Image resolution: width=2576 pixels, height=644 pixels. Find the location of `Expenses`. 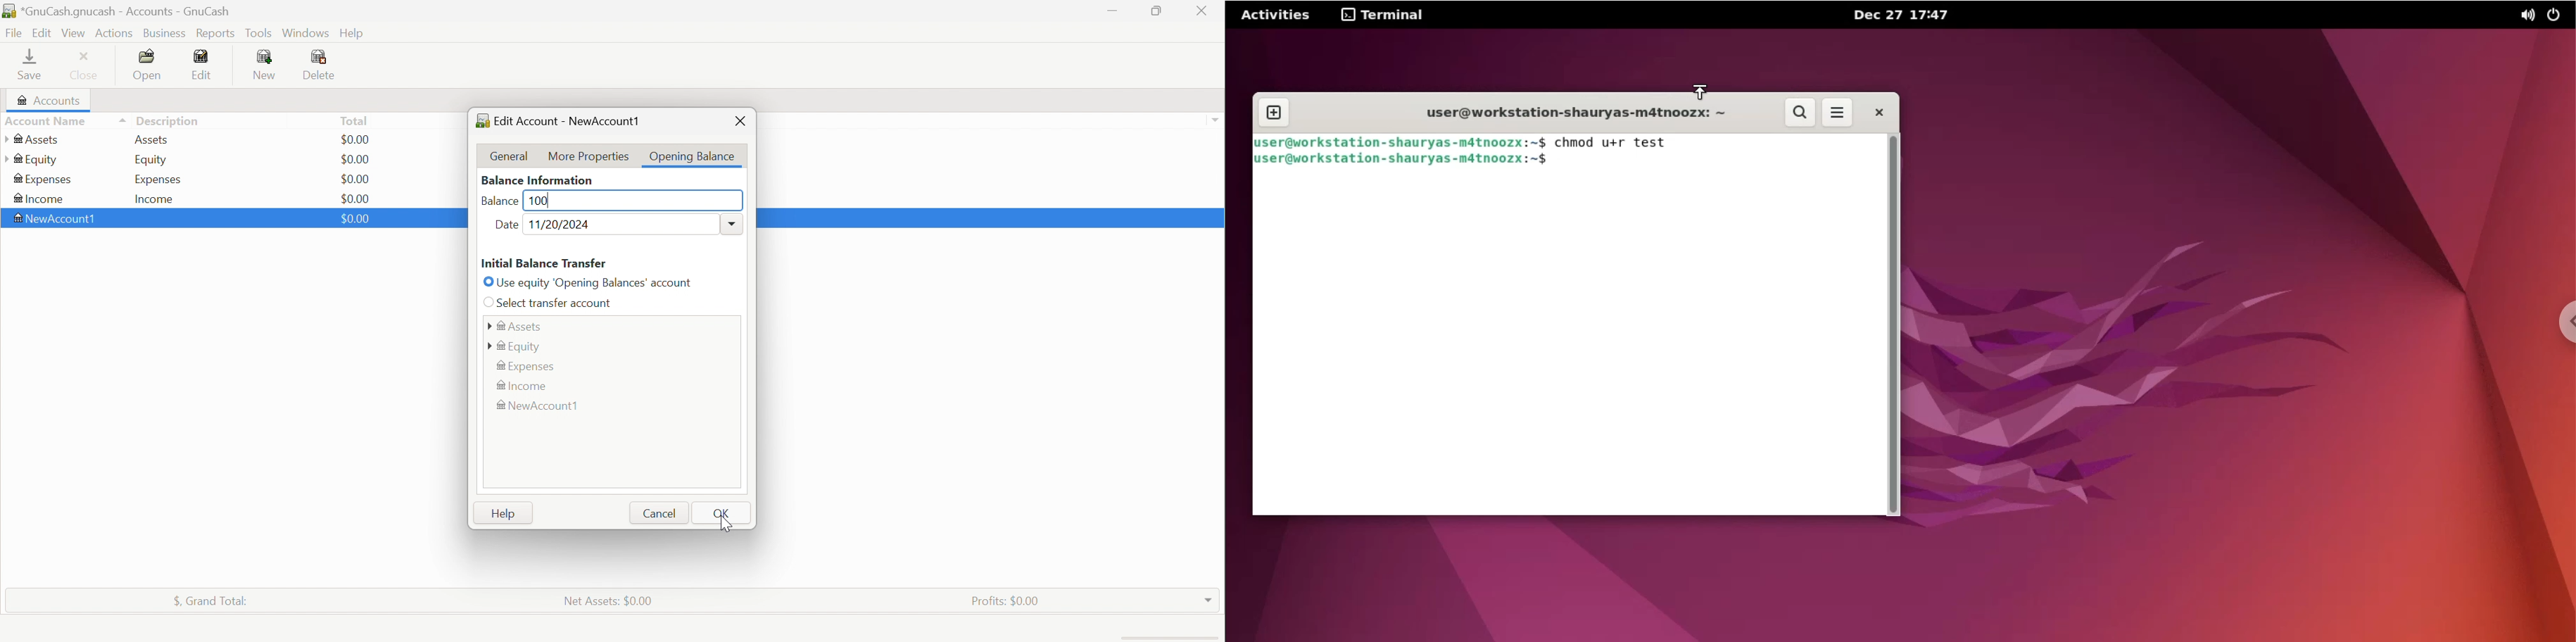

Expenses is located at coordinates (529, 365).